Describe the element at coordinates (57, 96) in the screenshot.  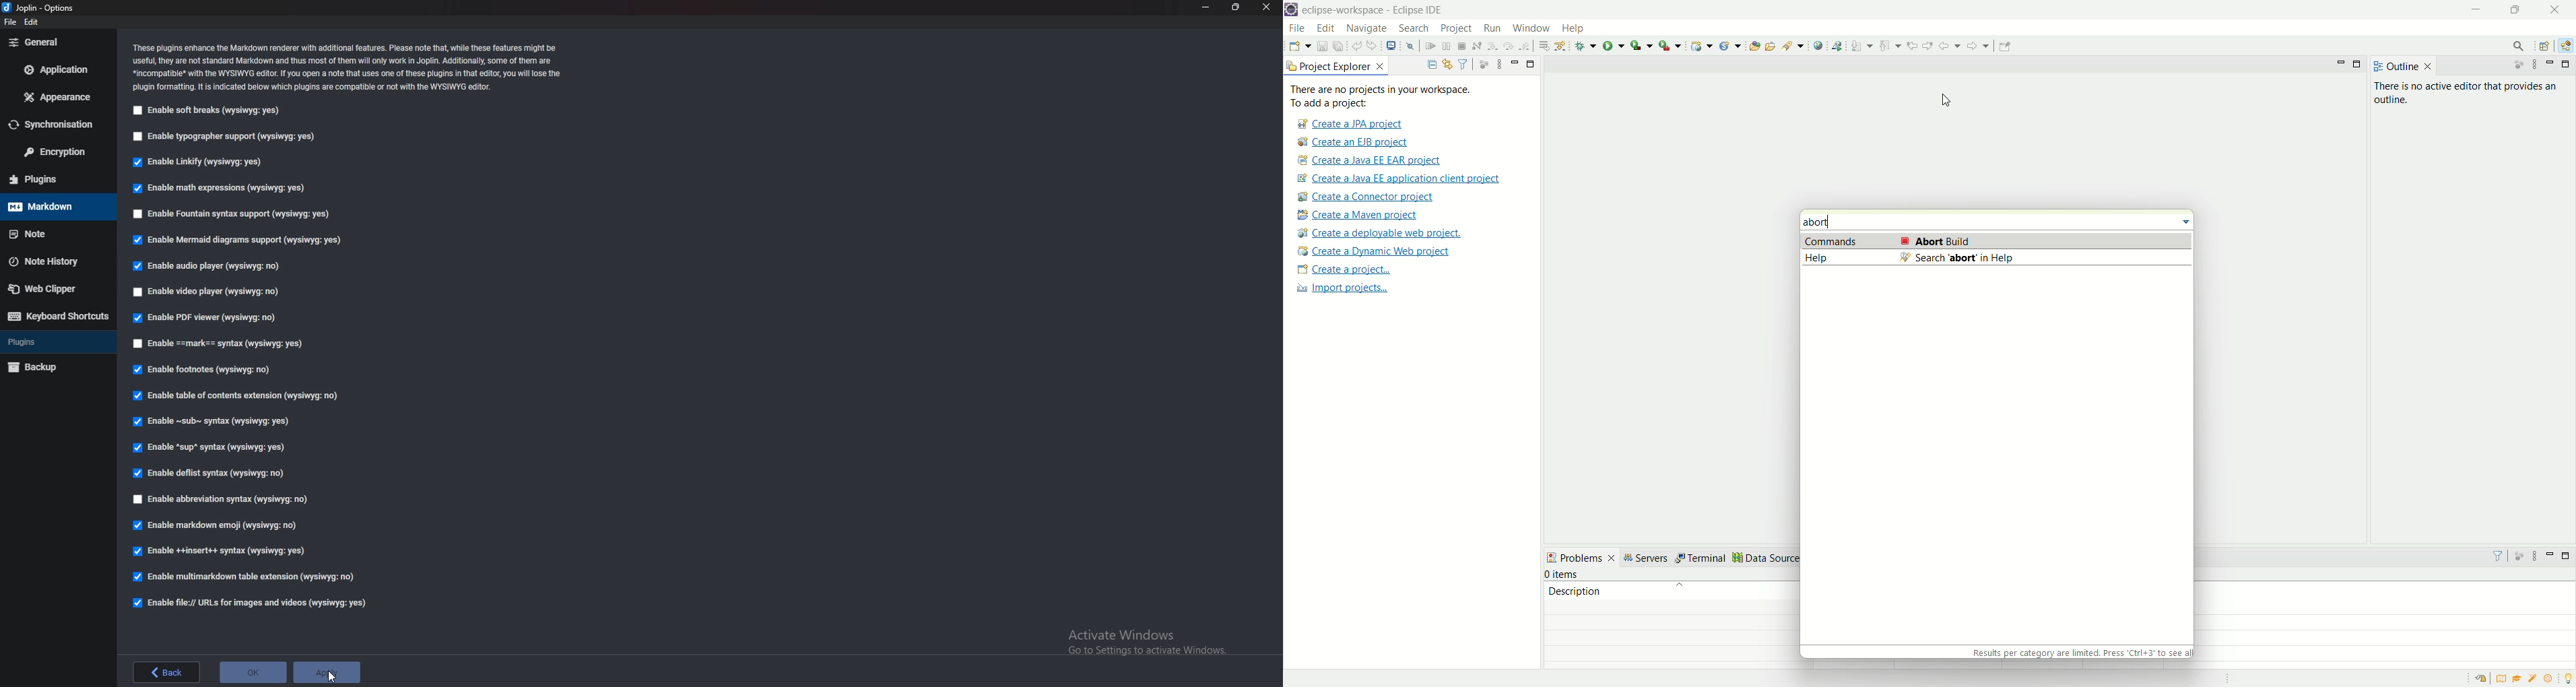
I see `Appearance` at that location.